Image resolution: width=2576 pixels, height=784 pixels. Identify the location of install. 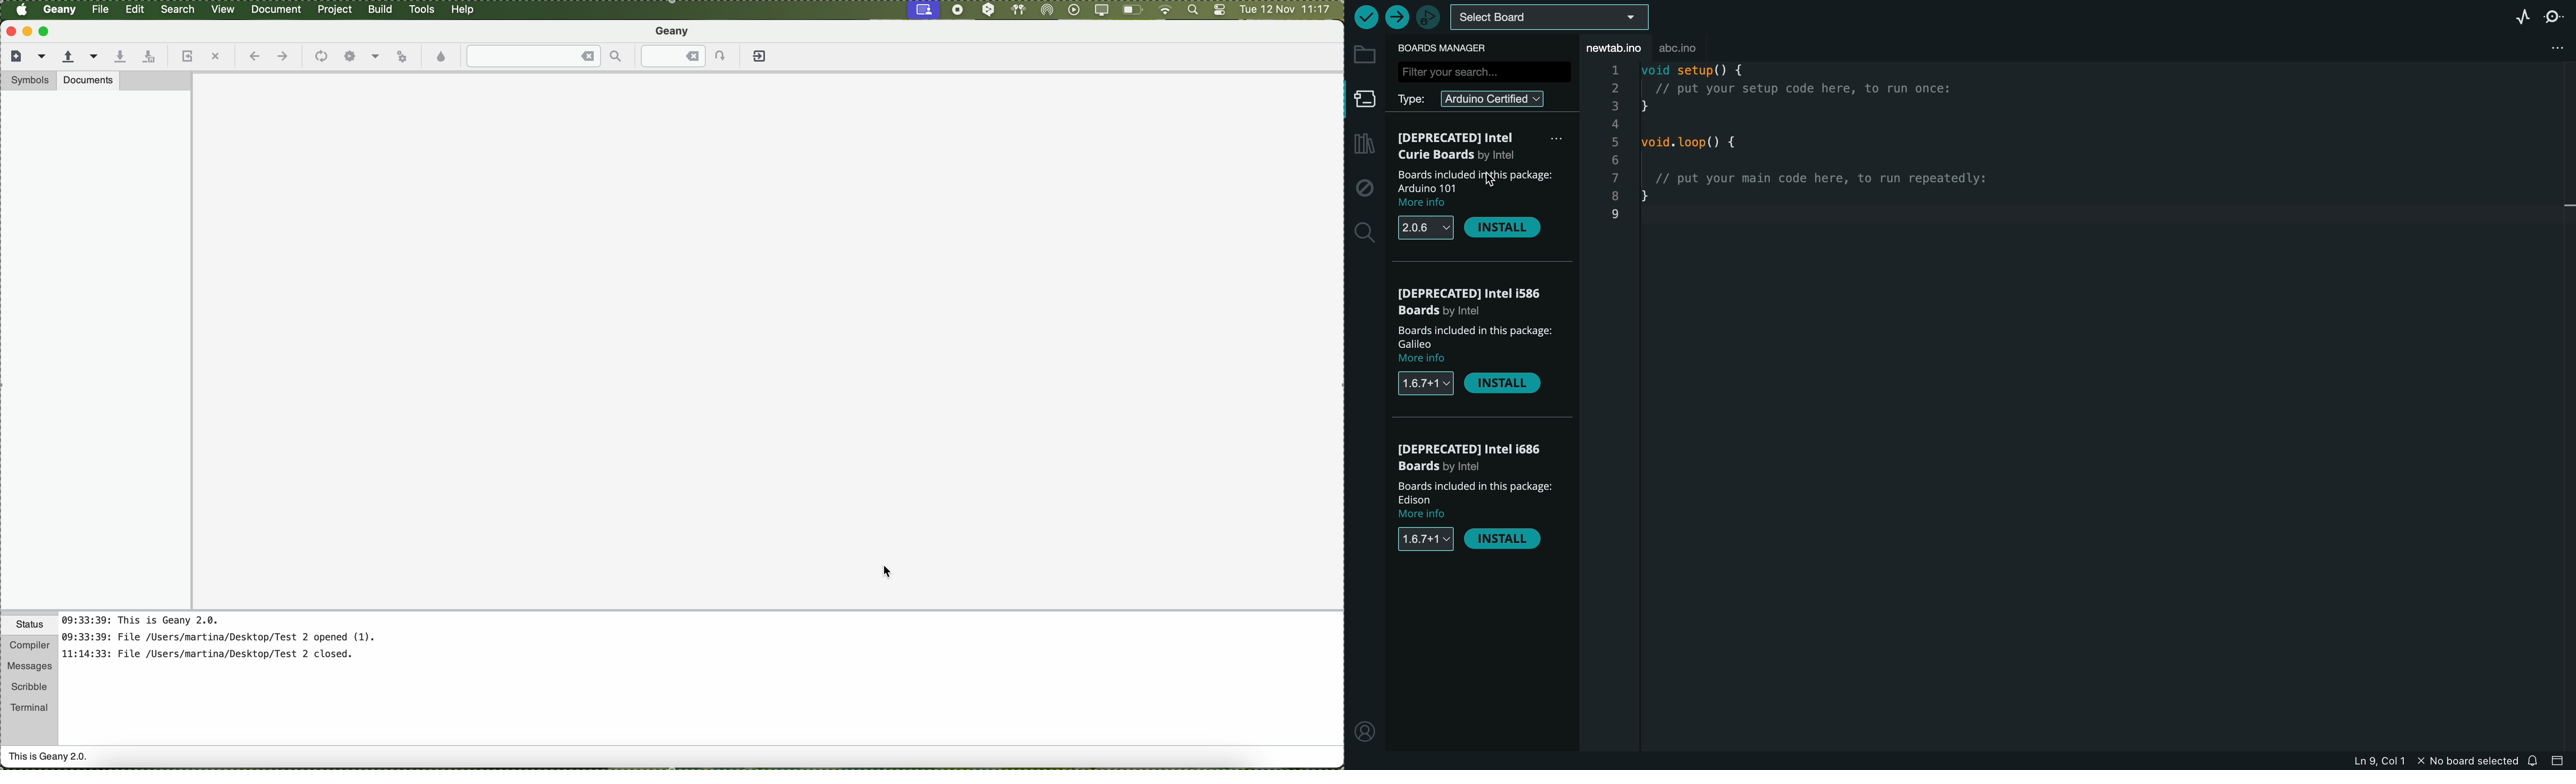
(1504, 227).